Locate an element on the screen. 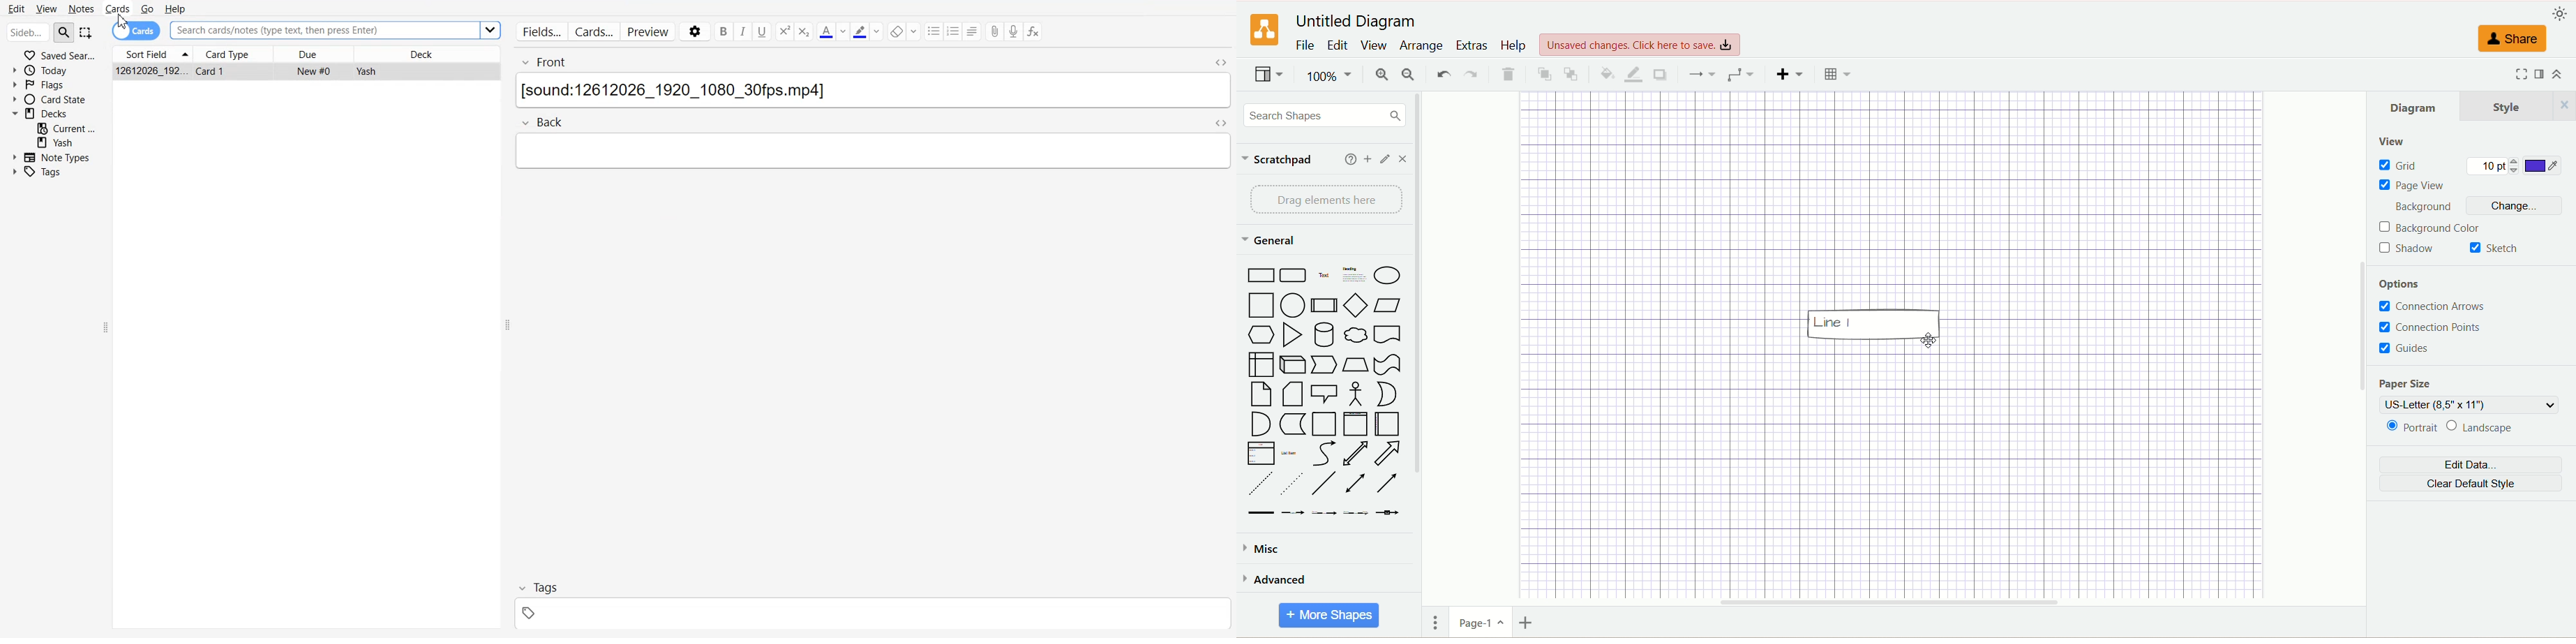 The width and height of the screenshot is (2576, 644). insert page is located at coordinates (1527, 621).